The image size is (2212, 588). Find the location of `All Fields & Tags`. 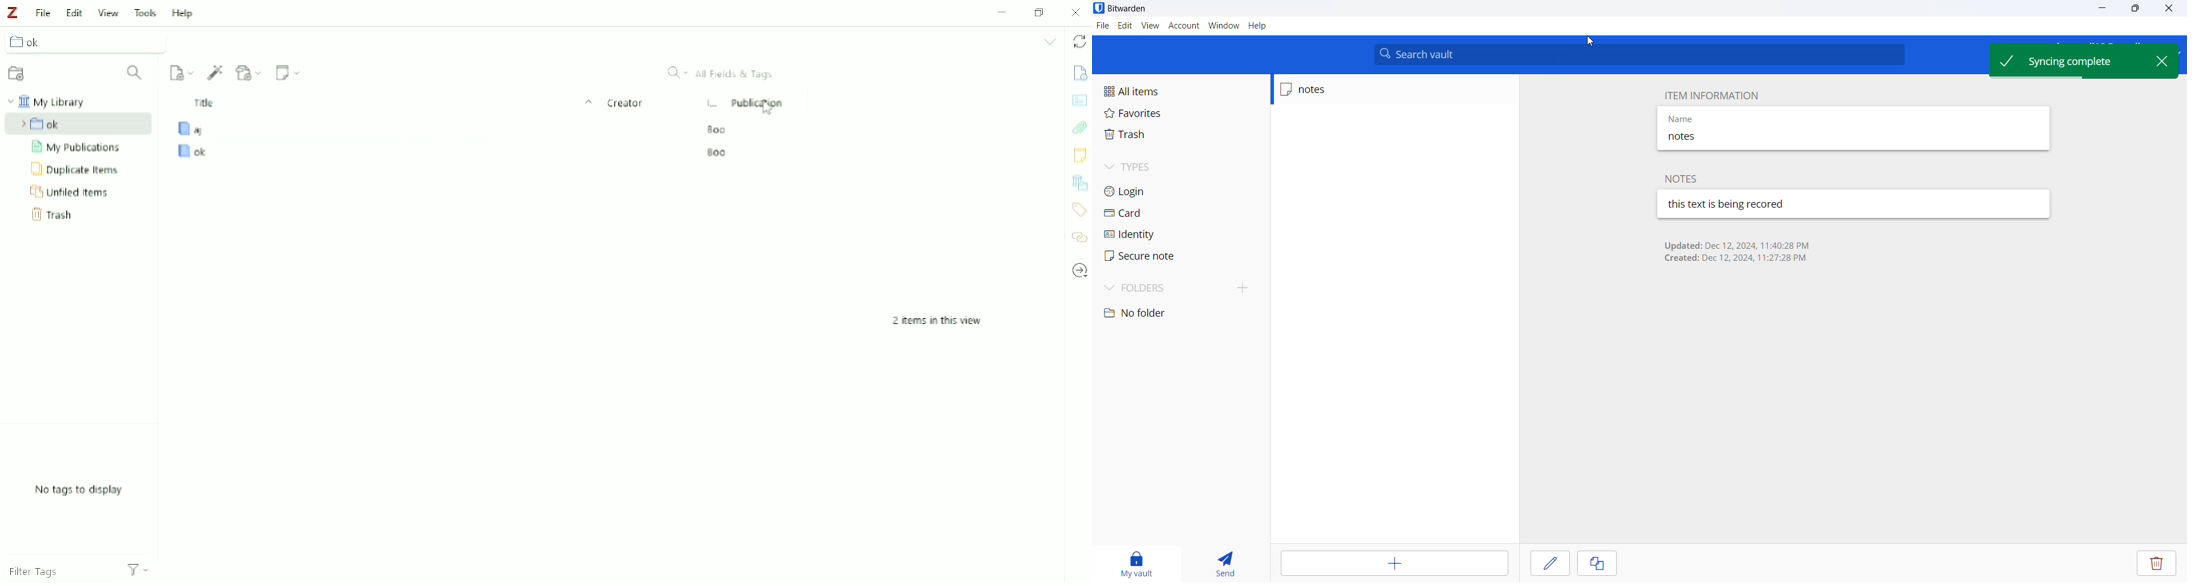

All Fields & Tags is located at coordinates (724, 71).